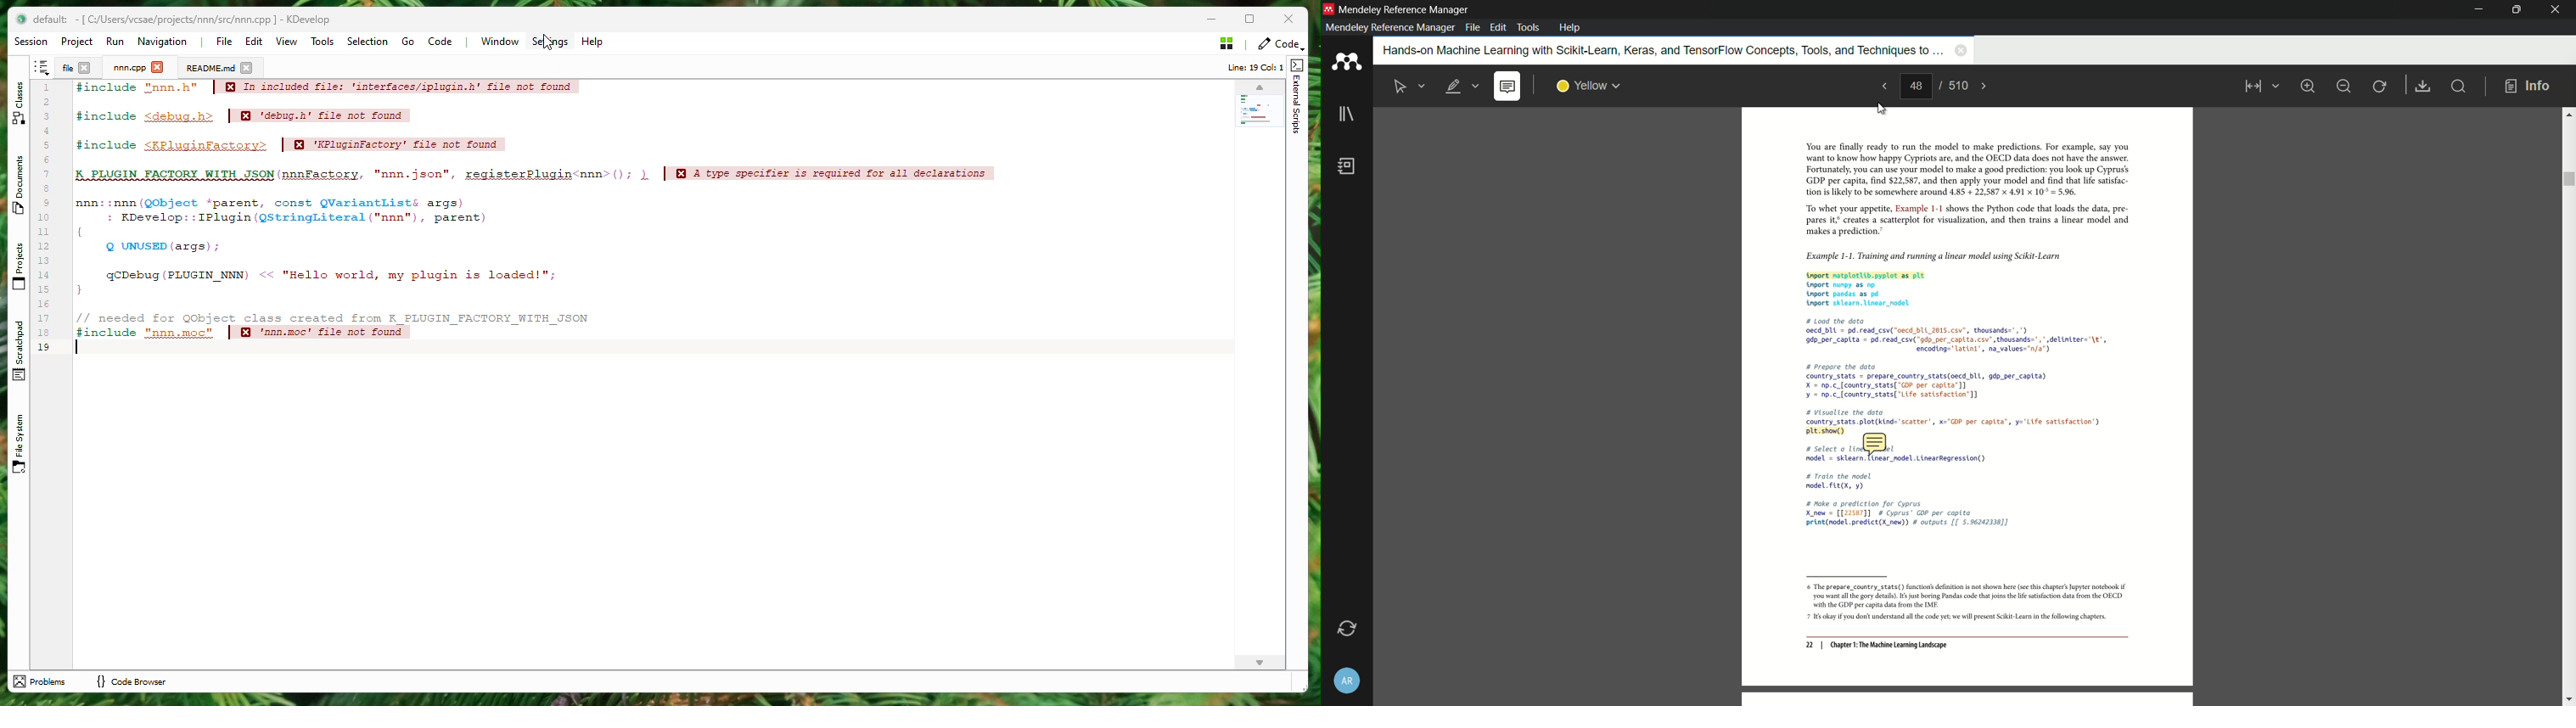 The height and width of the screenshot is (728, 2576). I want to click on rotate, so click(2381, 87).